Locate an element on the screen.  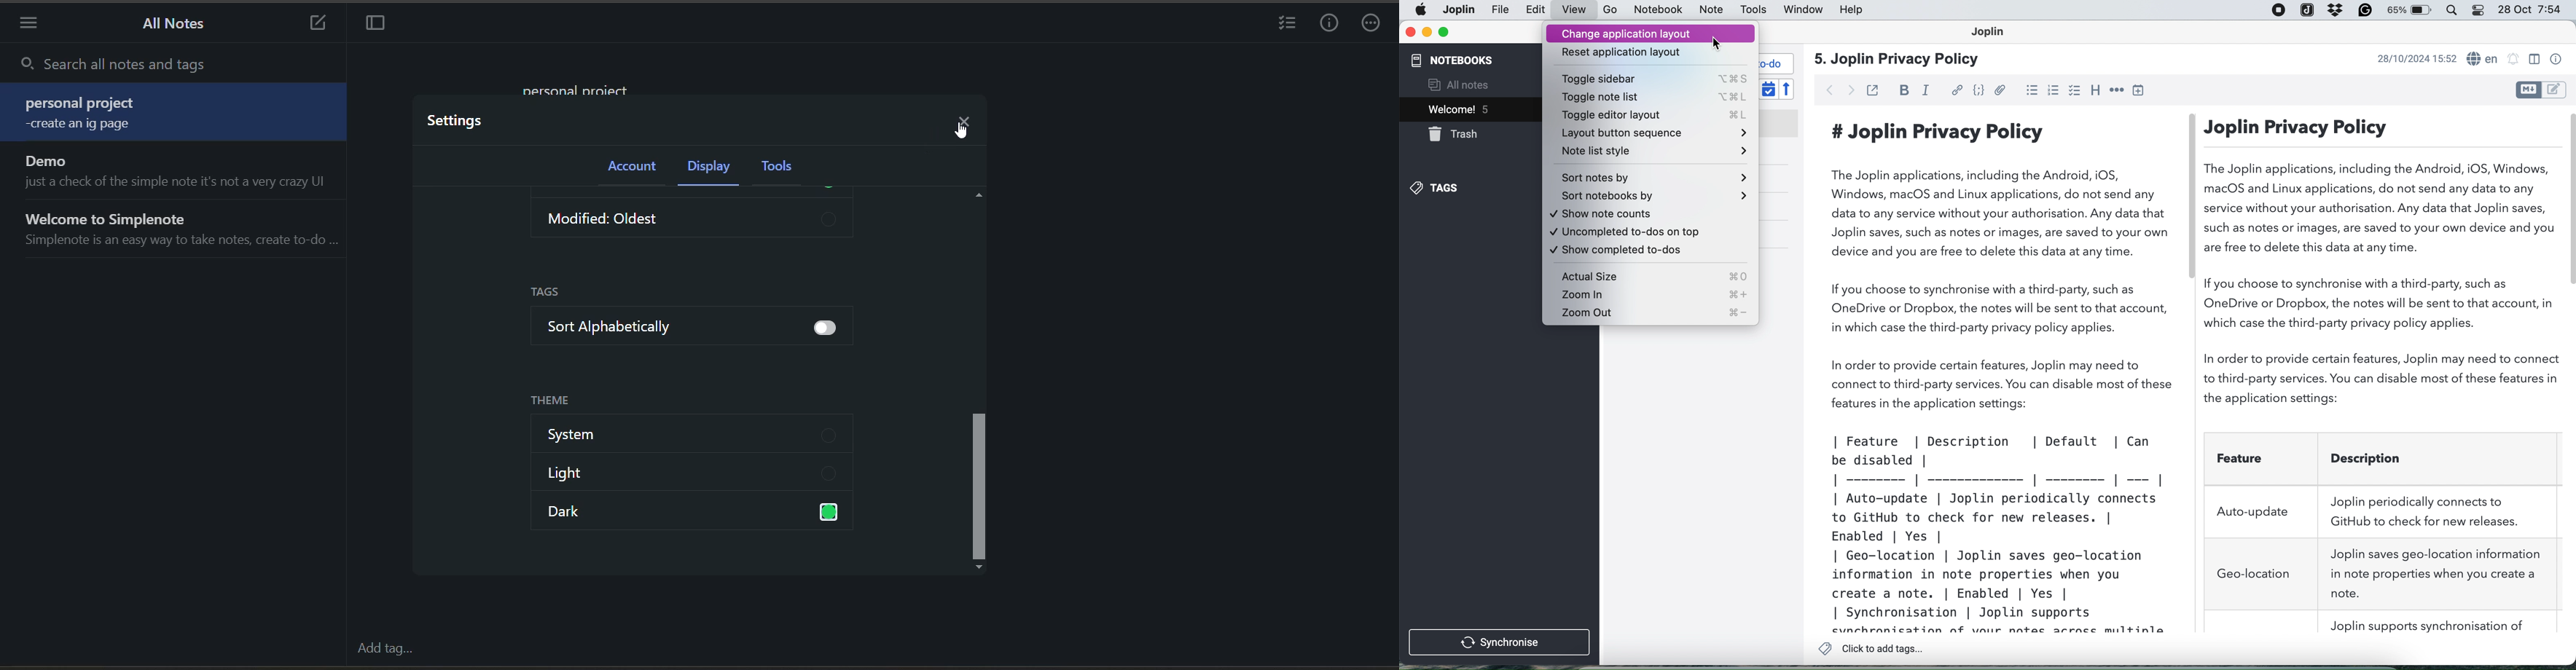
zoom in is located at coordinates (1653, 294).